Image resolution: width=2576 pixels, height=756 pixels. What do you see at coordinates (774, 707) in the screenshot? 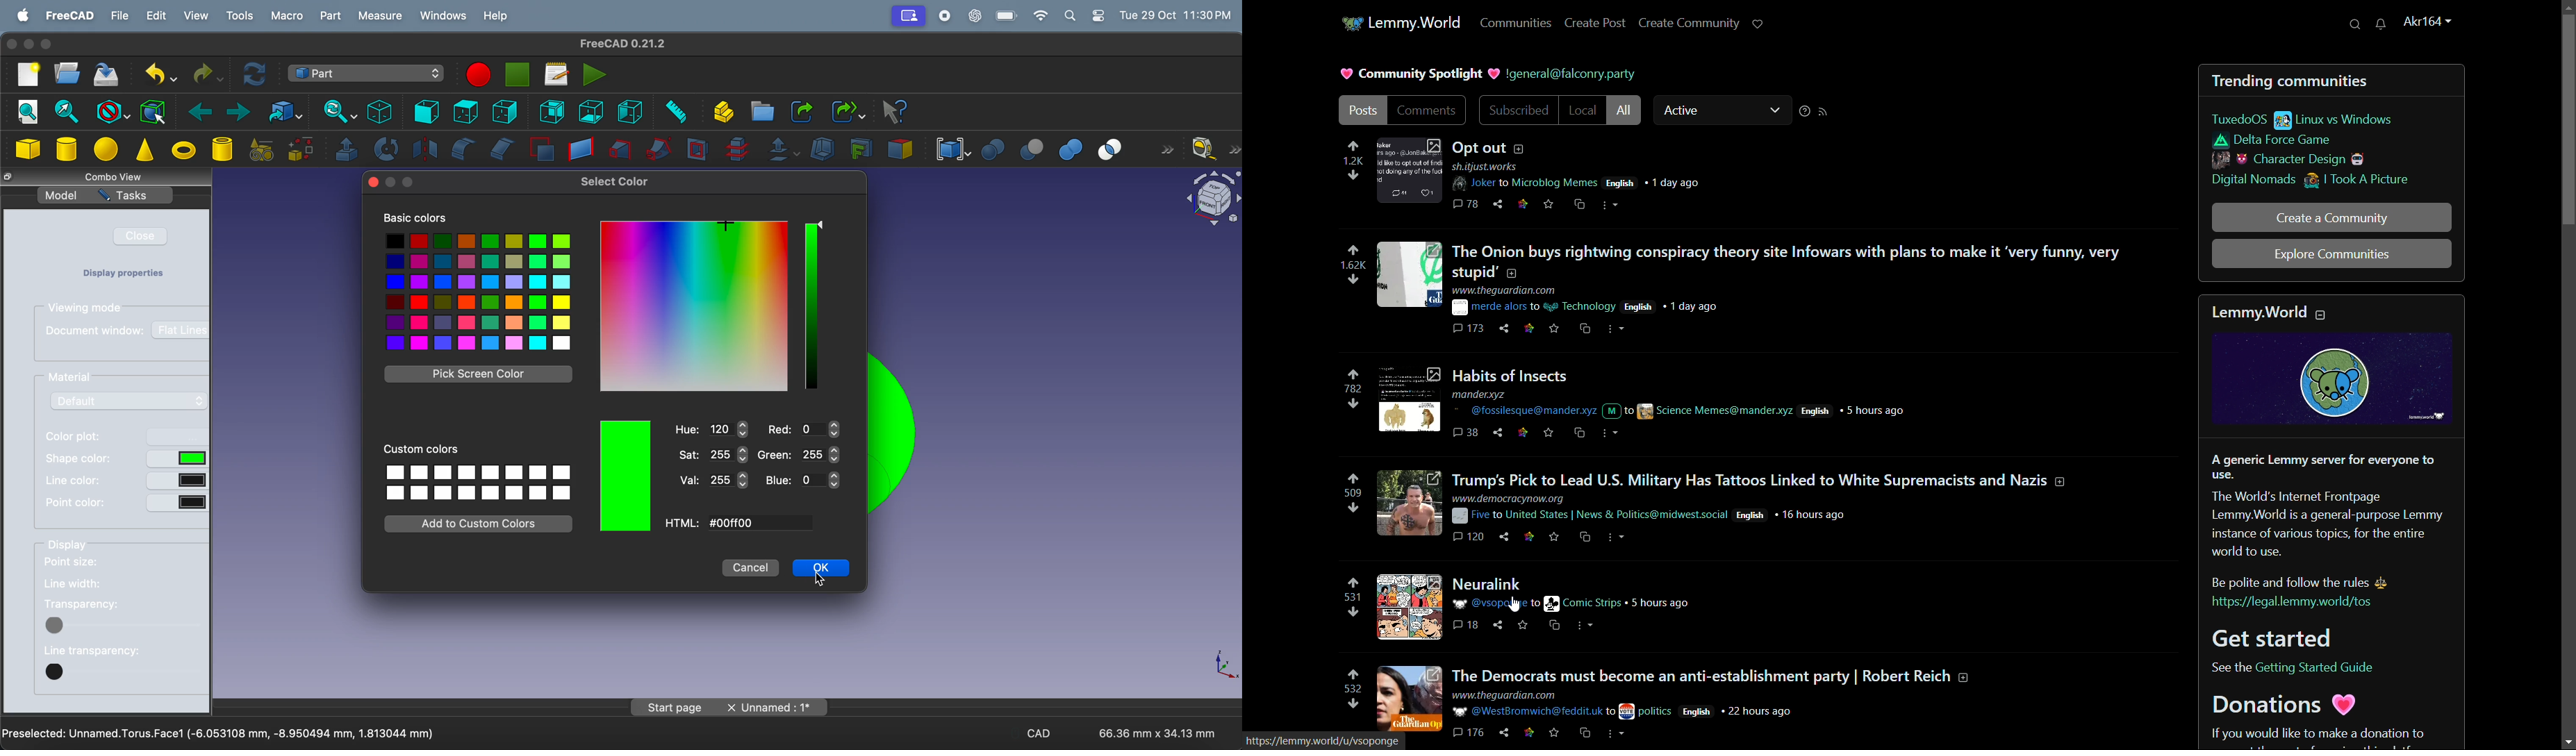
I see `Unnamed: 1` at bounding box center [774, 707].